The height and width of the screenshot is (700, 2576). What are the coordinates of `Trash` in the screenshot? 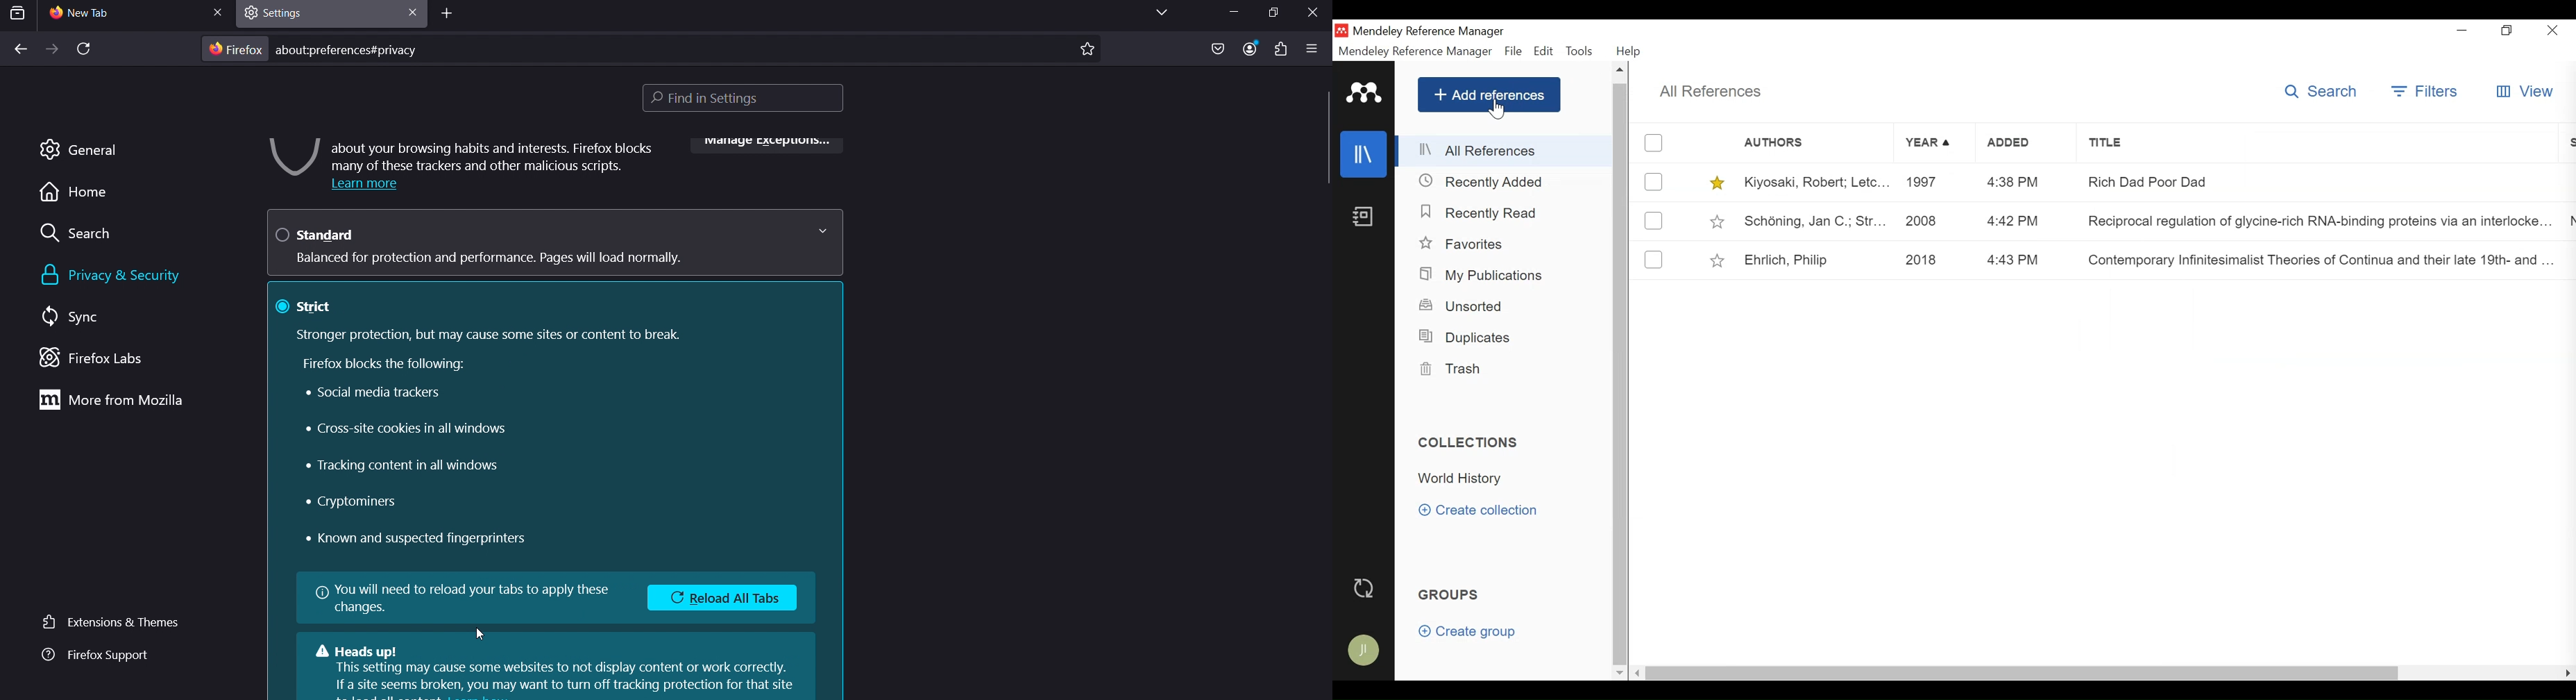 It's located at (1451, 369).